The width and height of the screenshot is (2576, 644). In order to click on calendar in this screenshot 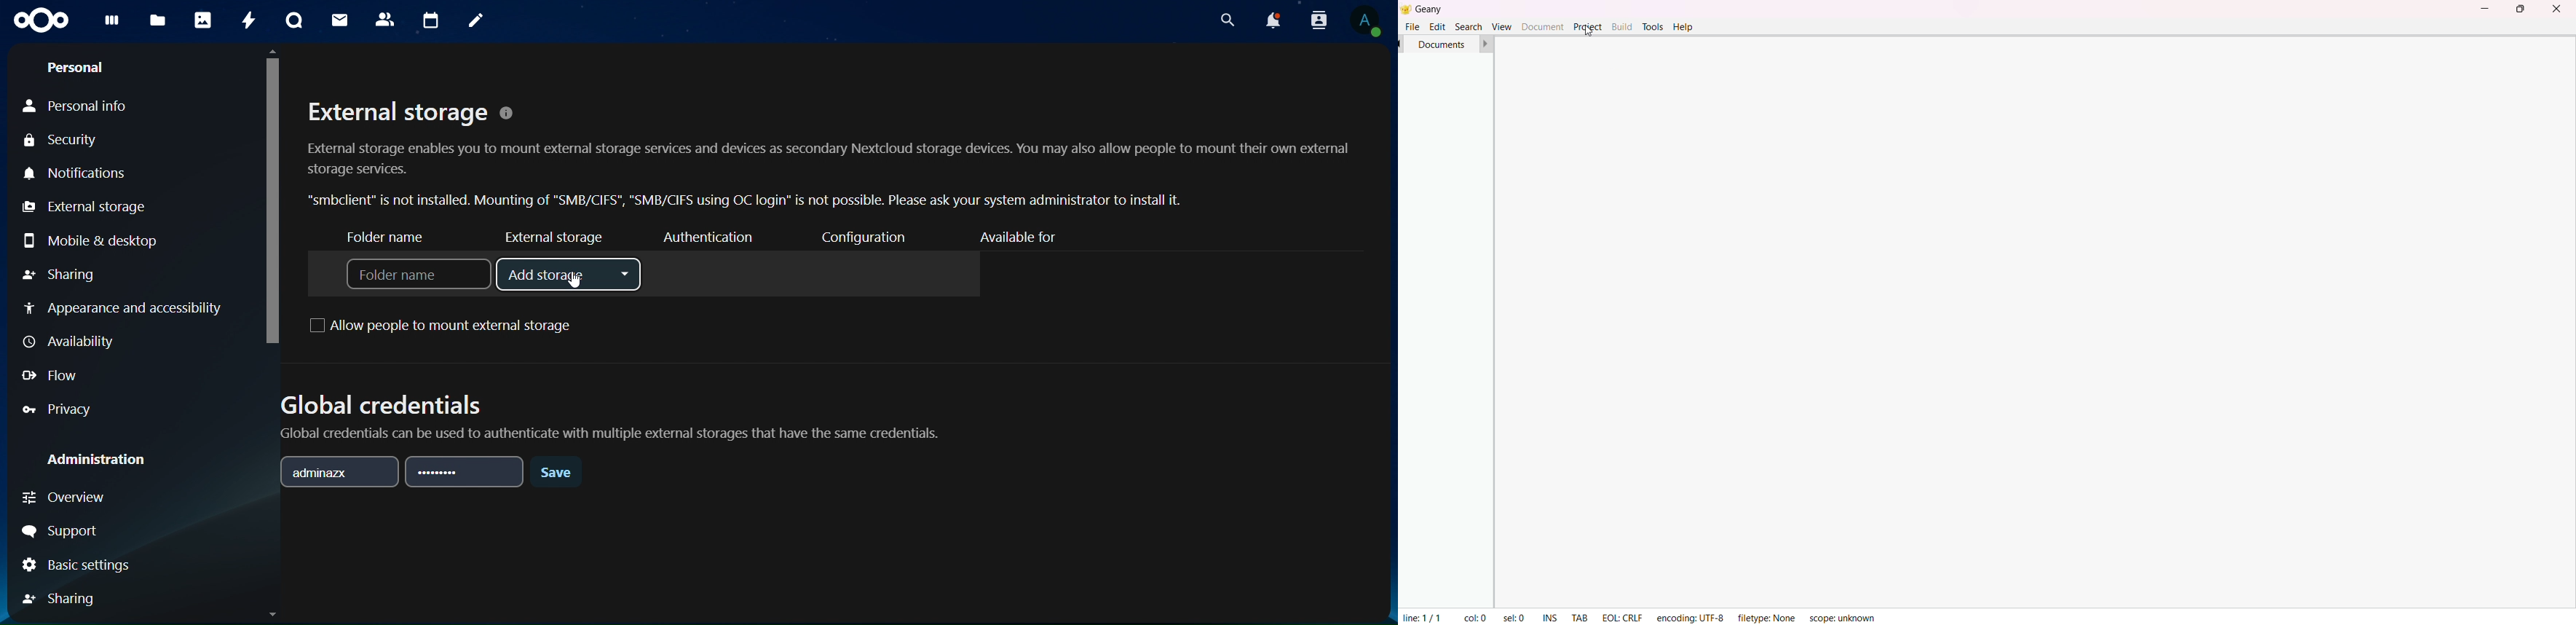, I will do `click(432, 19)`.